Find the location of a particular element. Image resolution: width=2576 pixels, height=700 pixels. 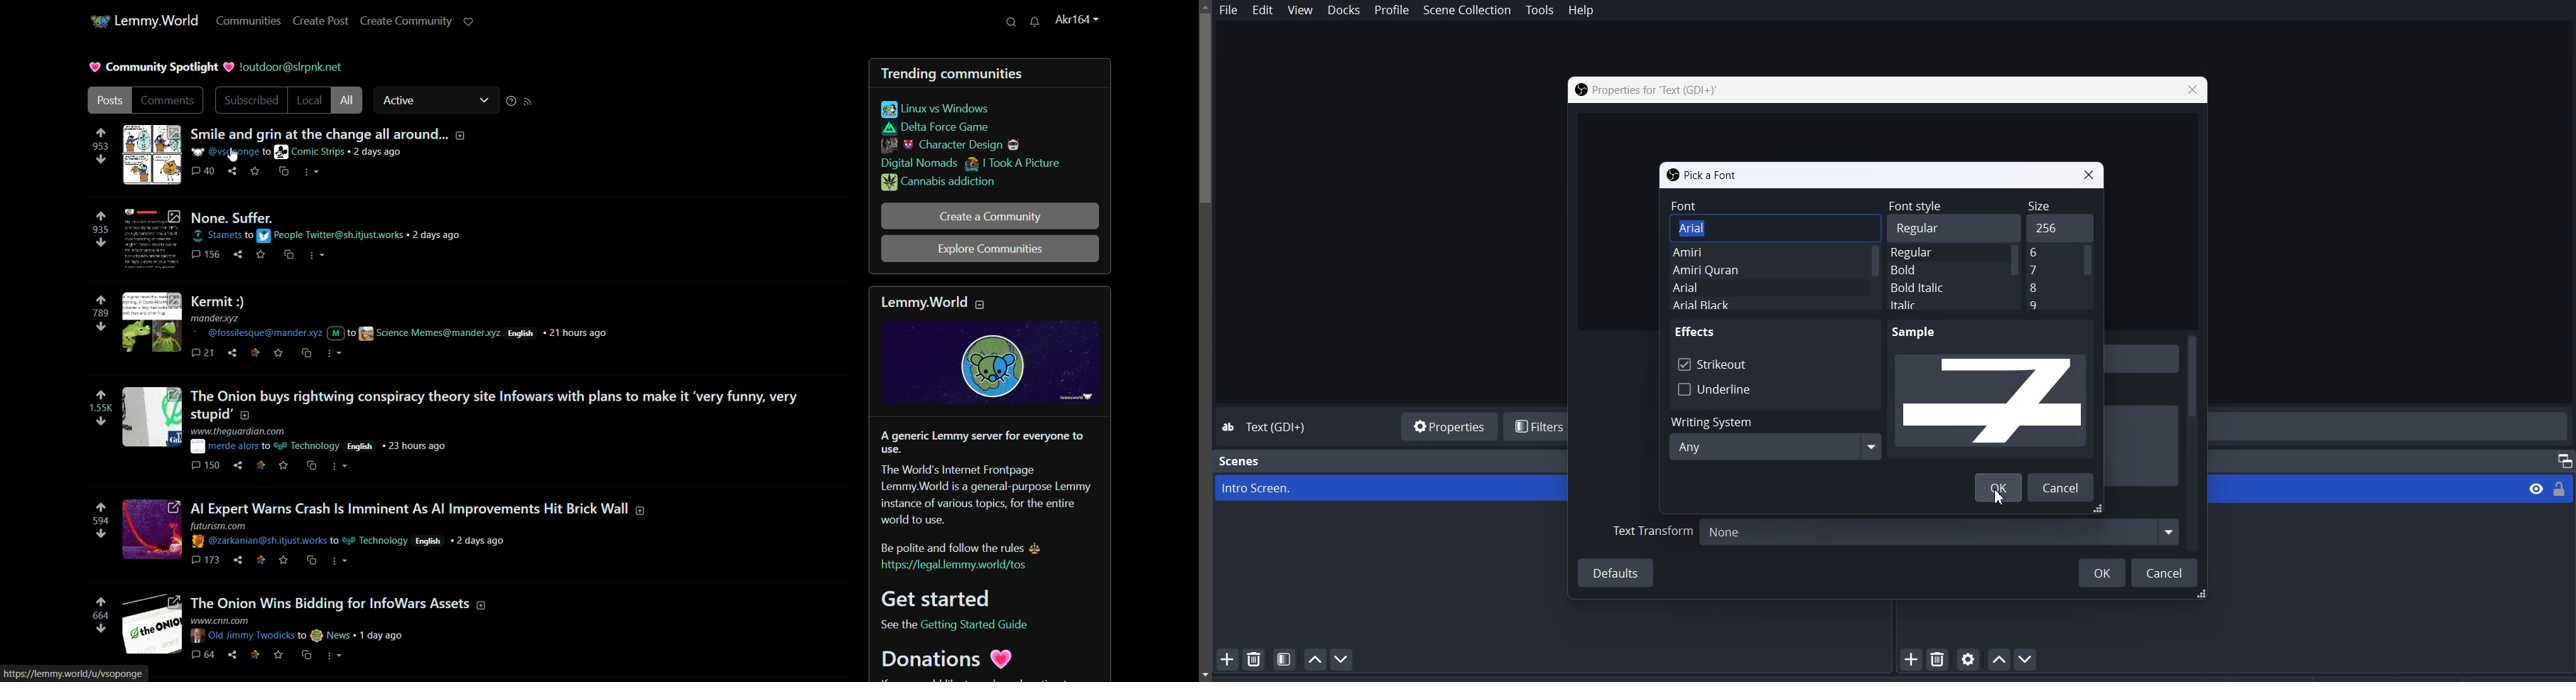

create post is located at coordinates (321, 22).